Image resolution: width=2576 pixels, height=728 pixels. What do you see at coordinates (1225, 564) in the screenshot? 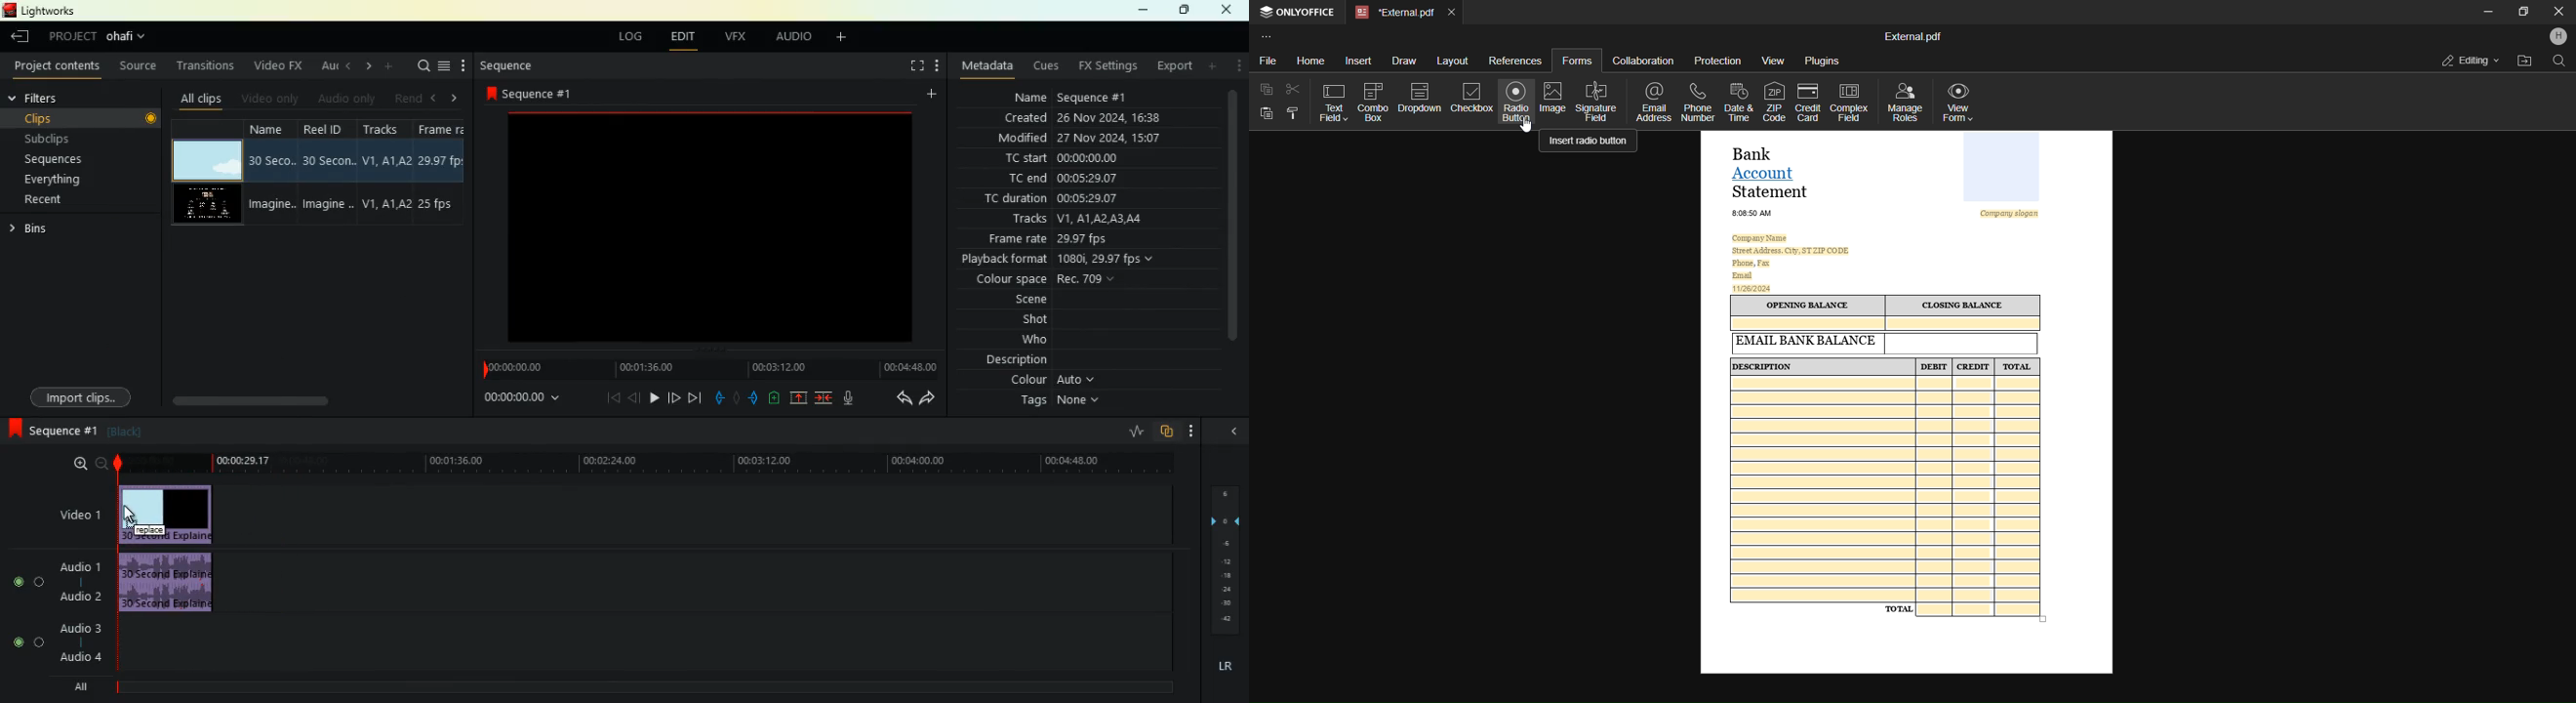
I see `layers` at bounding box center [1225, 564].